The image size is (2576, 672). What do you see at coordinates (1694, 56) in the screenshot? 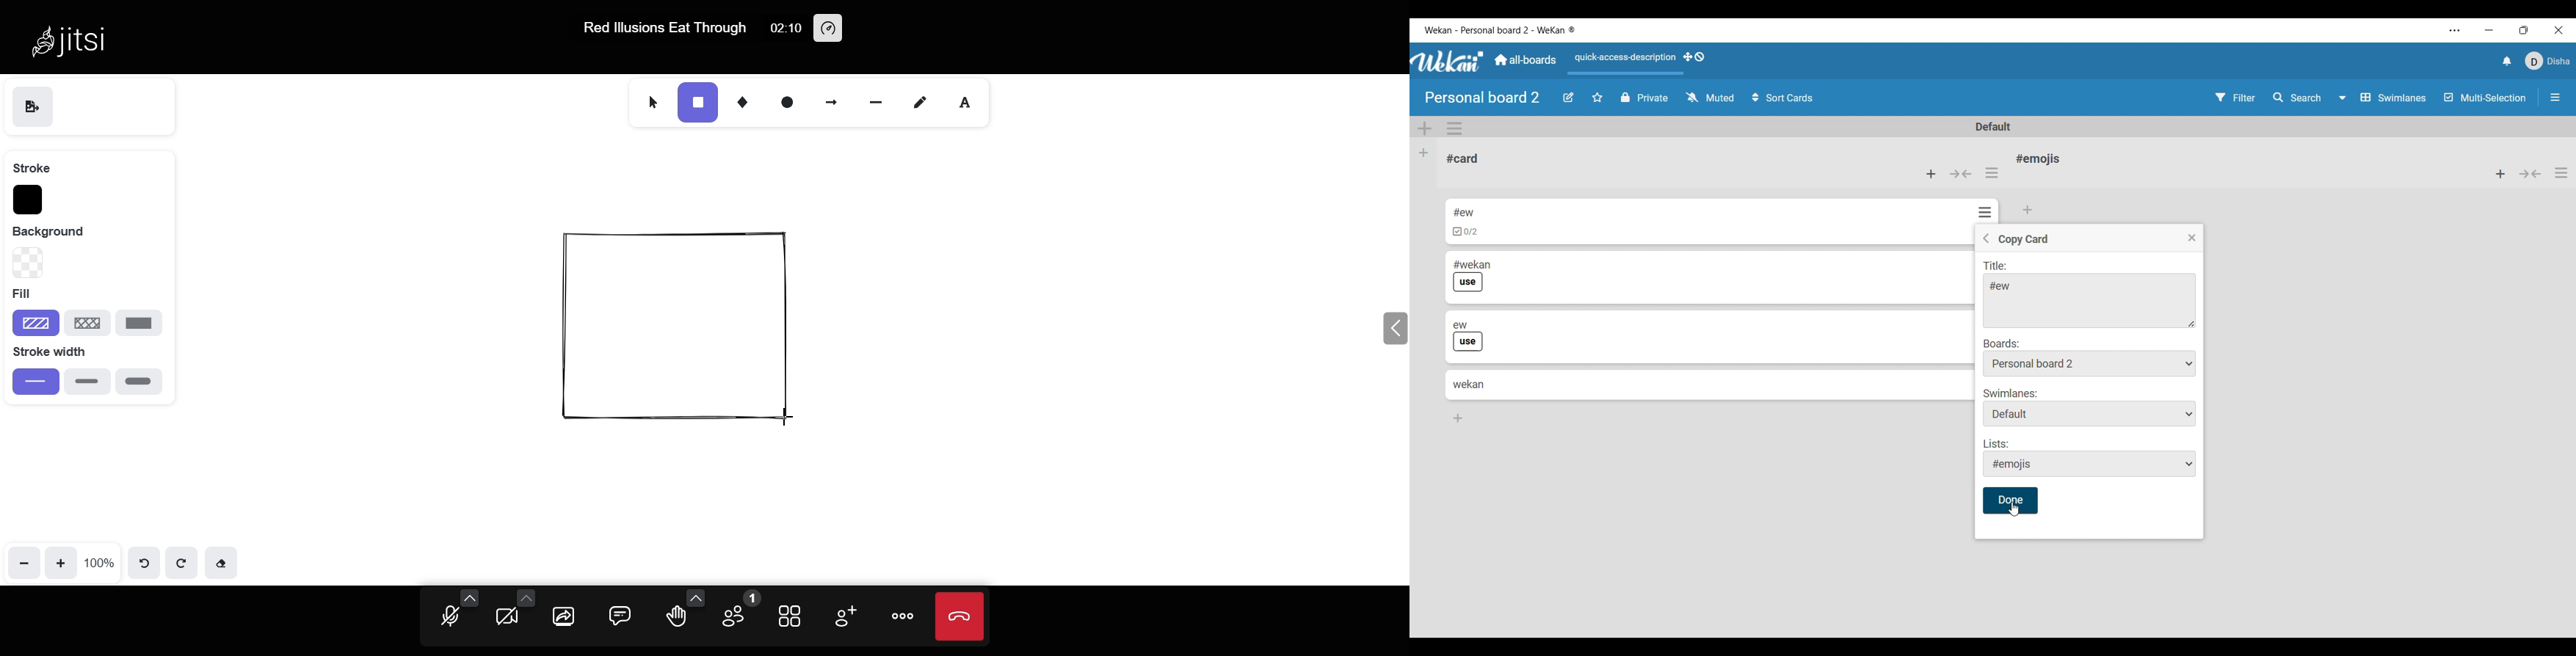
I see `Show desktop drag handles` at bounding box center [1694, 56].